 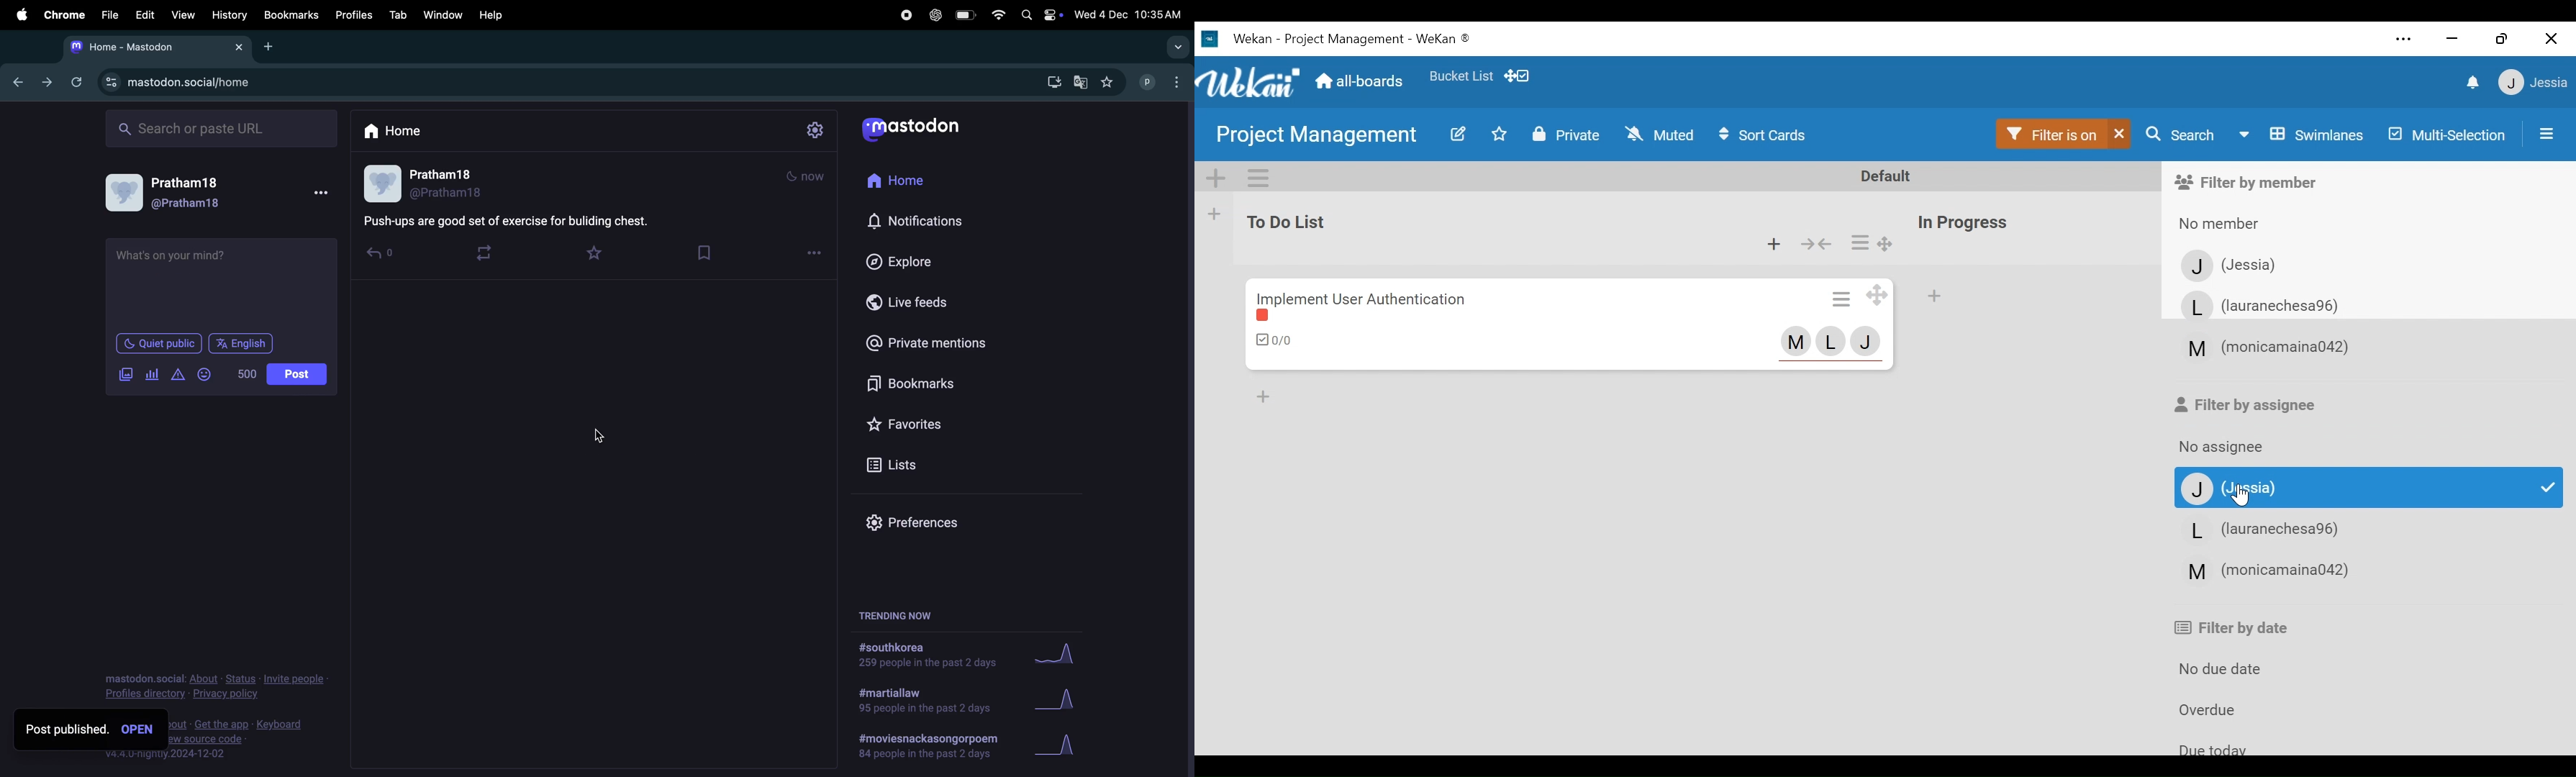 What do you see at coordinates (1208, 38) in the screenshot?
I see `wekan icon` at bounding box center [1208, 38].